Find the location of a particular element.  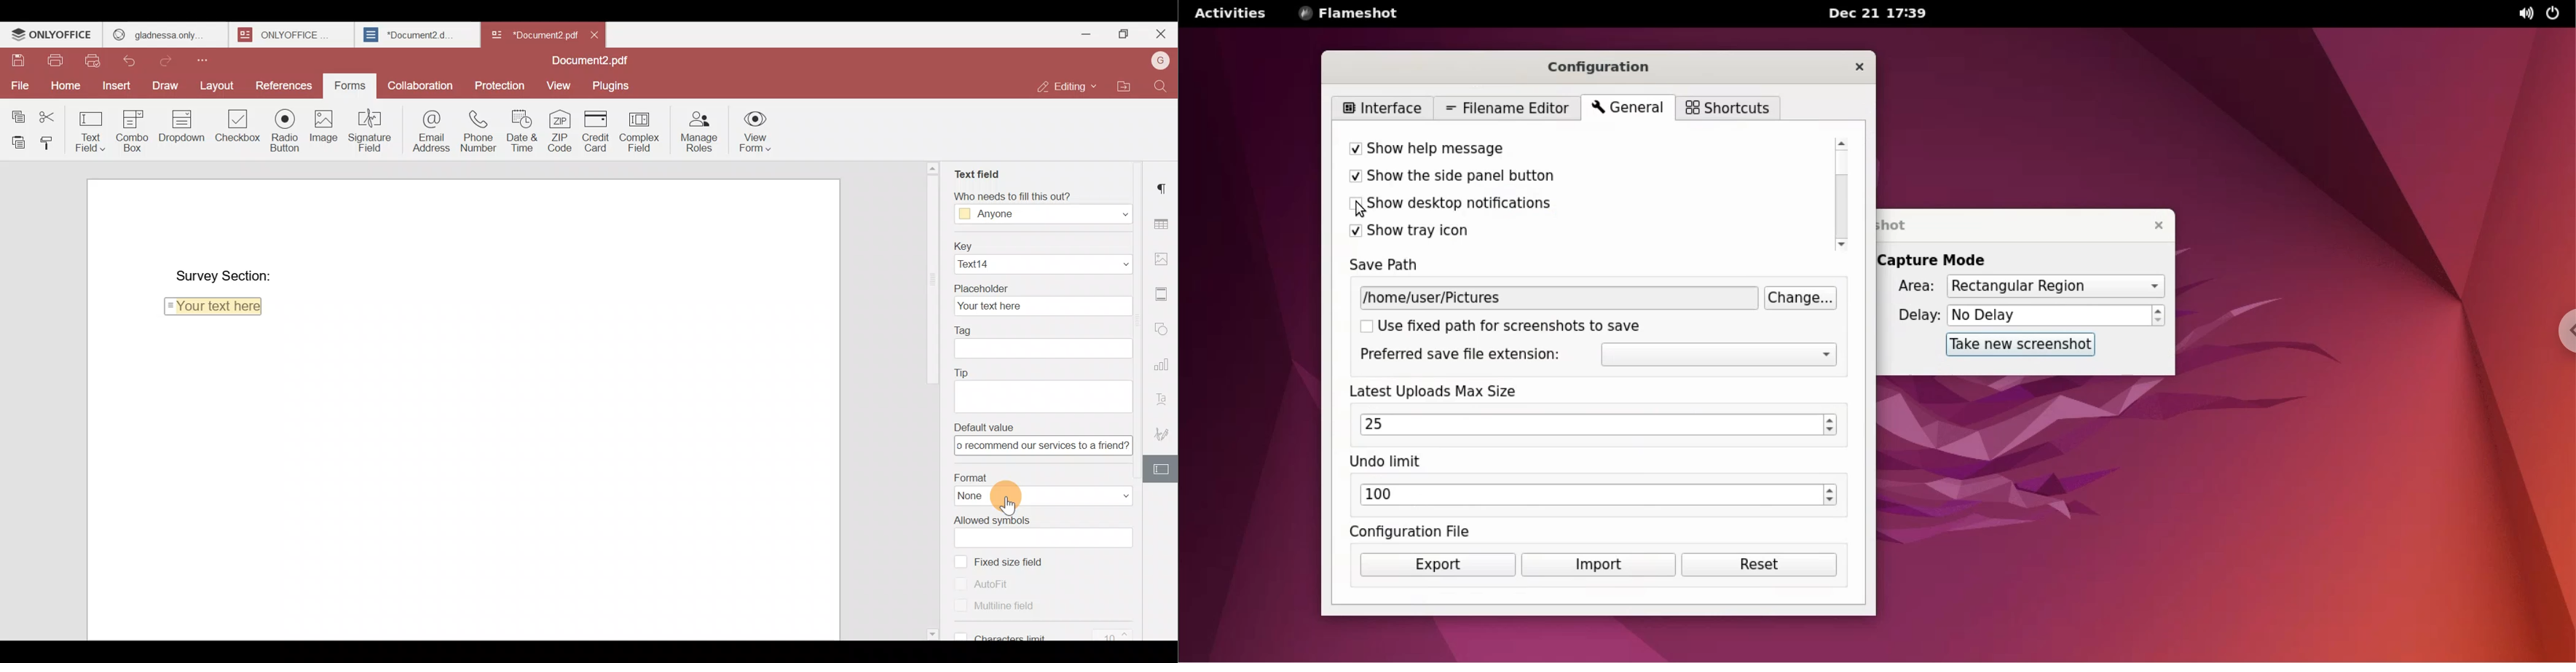

Redo is located at coordinates (170, 59).